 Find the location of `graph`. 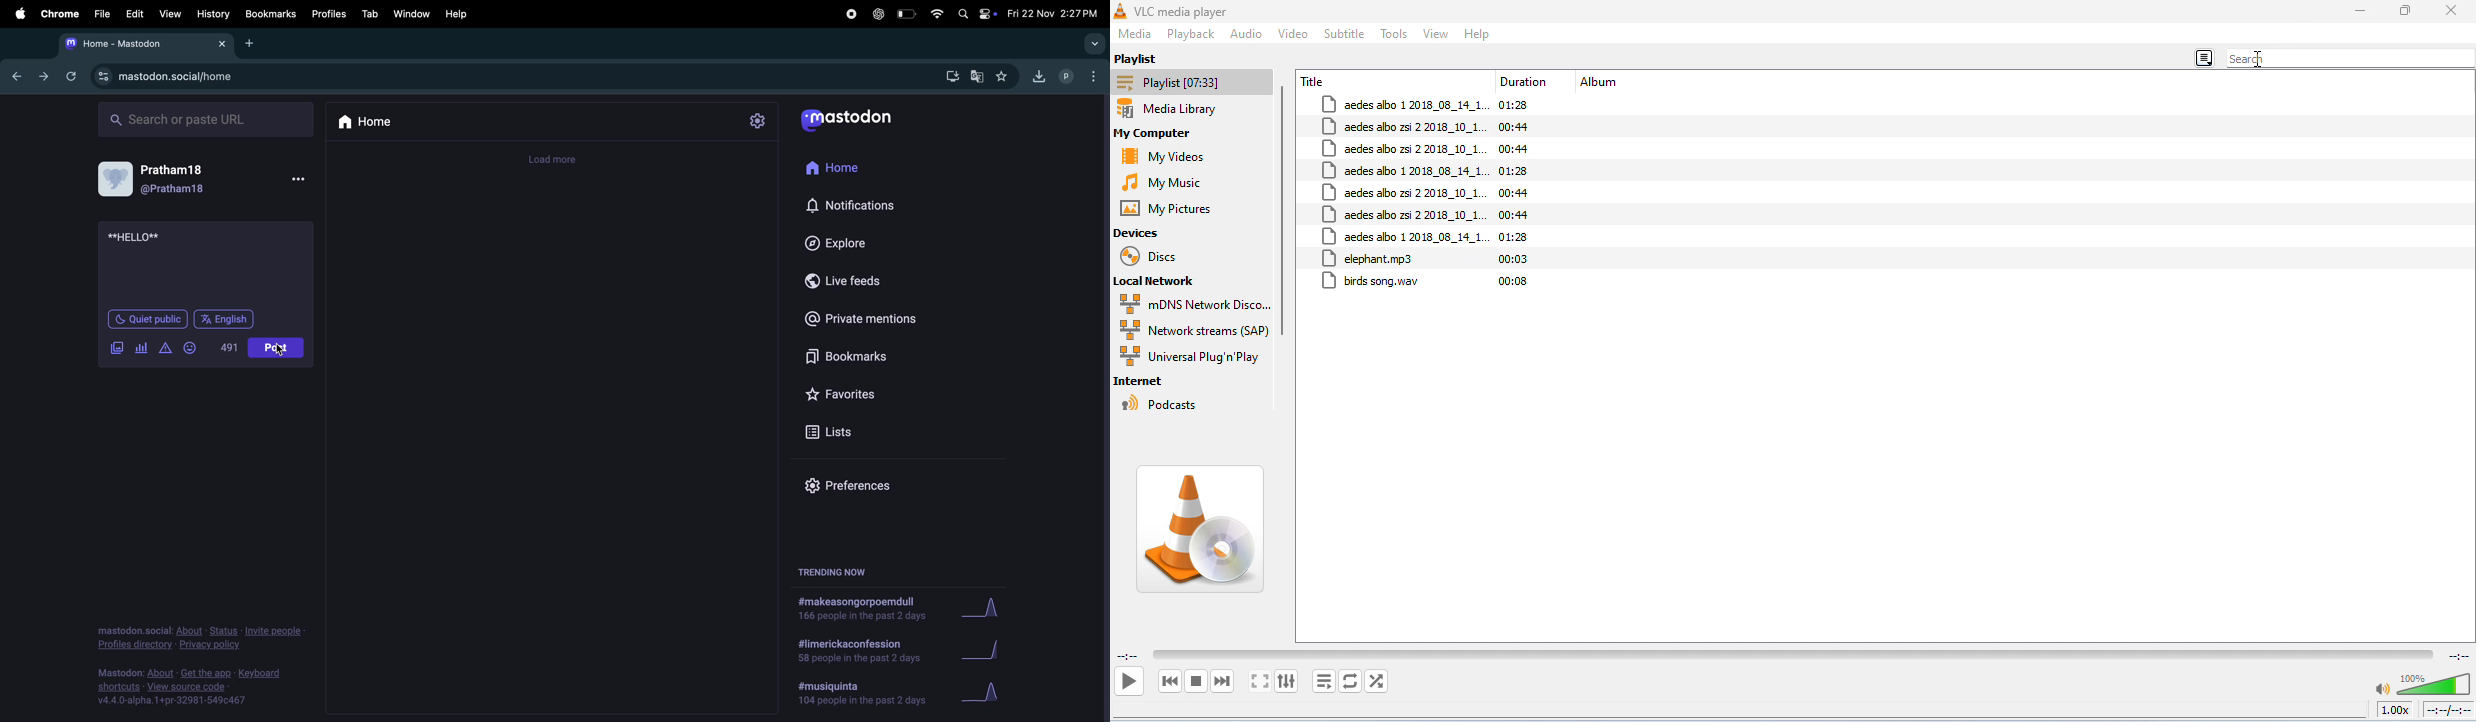

graph is located at coordinates (991, 608).